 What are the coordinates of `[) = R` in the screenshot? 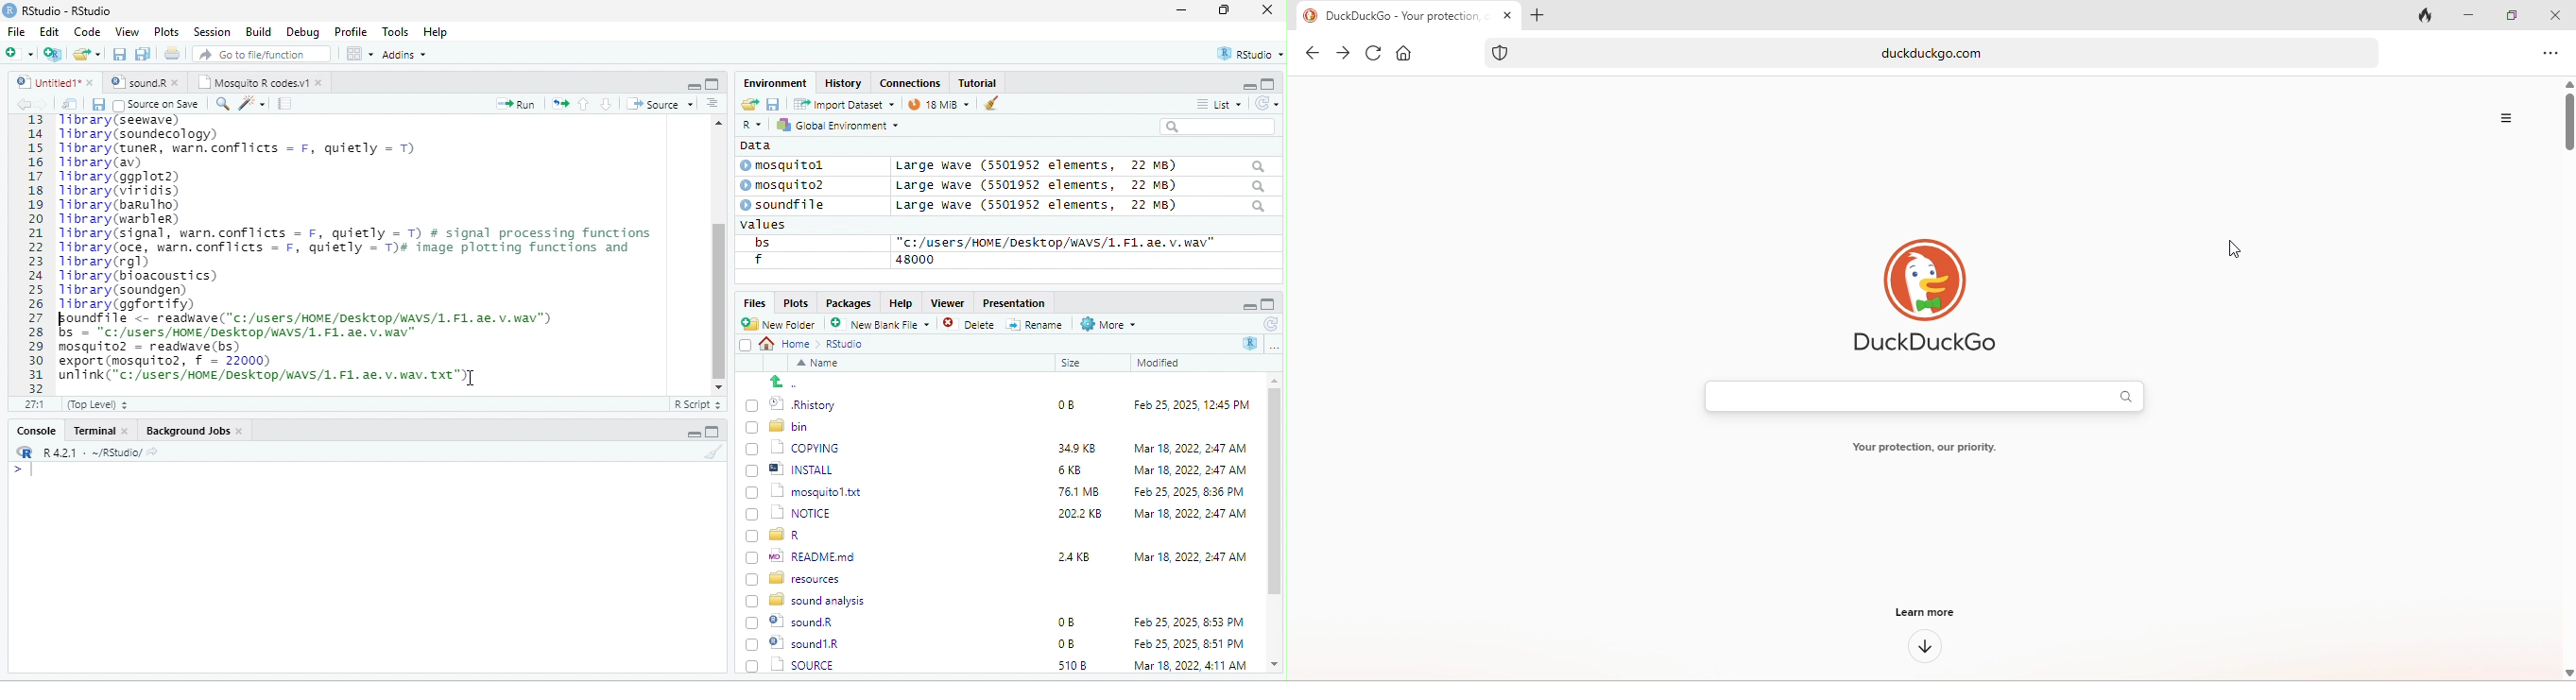 It's located at (784, 536).